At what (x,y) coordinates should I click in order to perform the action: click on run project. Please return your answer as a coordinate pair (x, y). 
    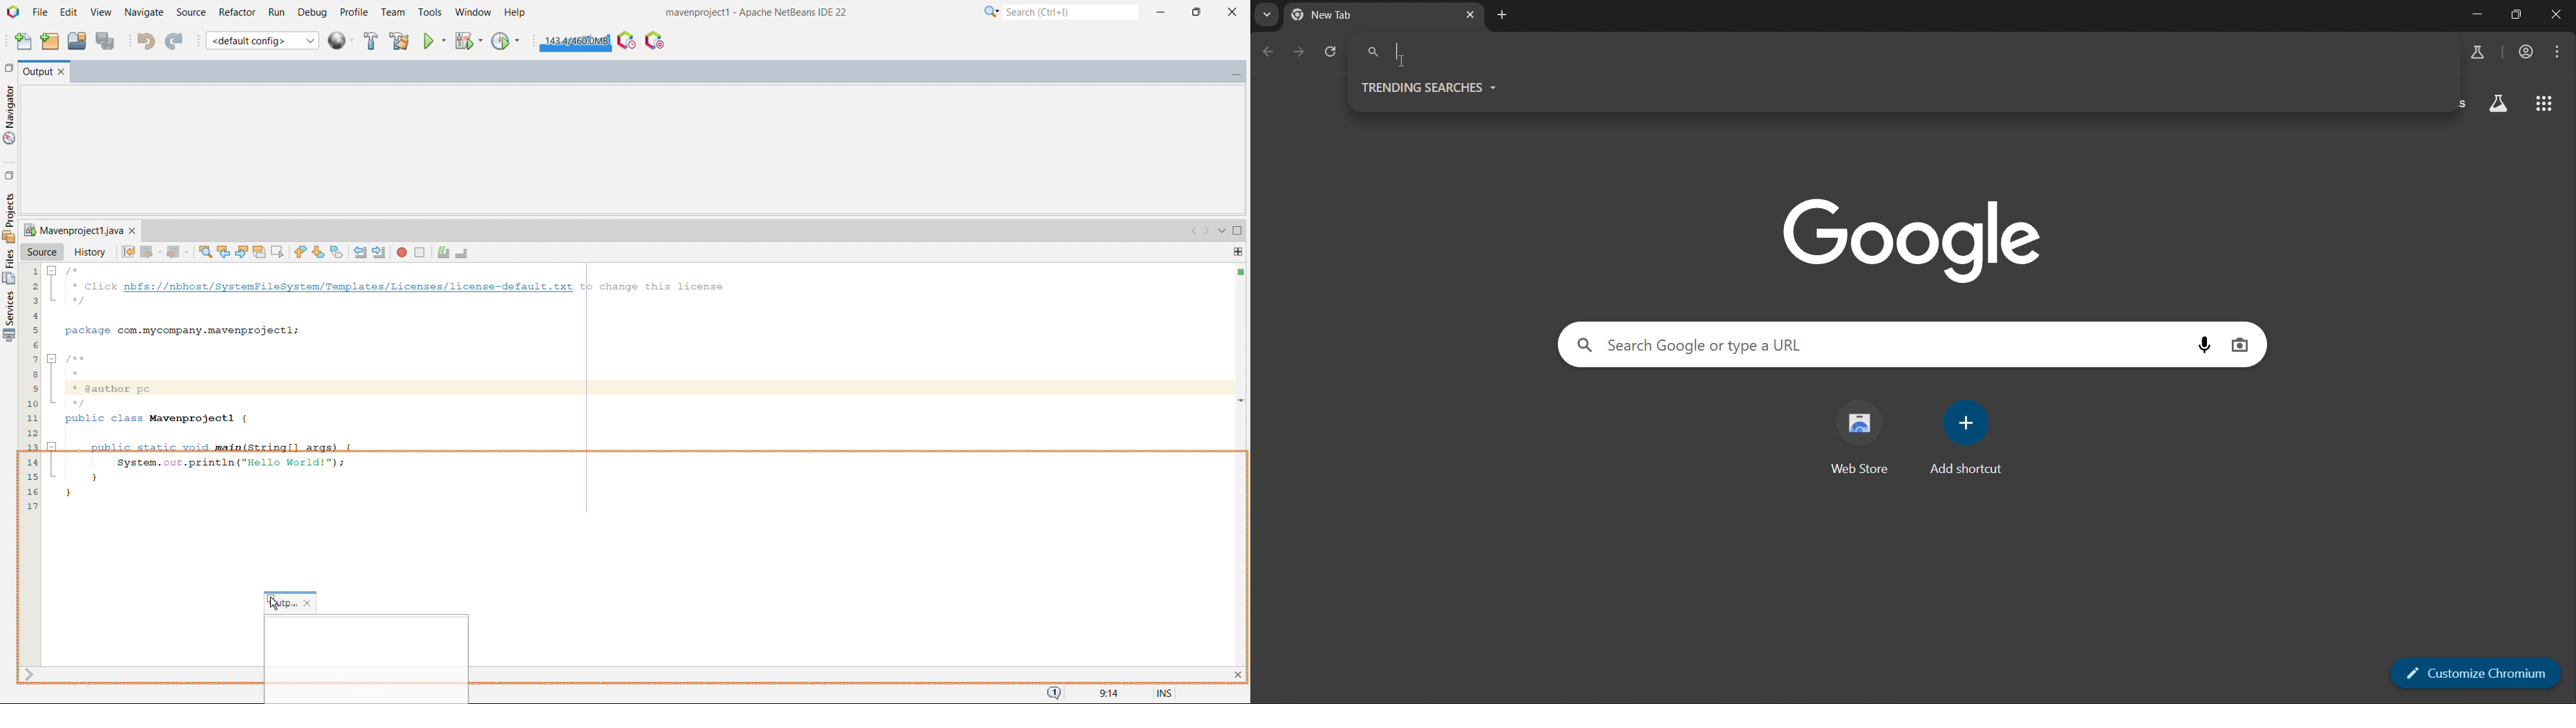
    Looking at the image, I should click on (434, 40).